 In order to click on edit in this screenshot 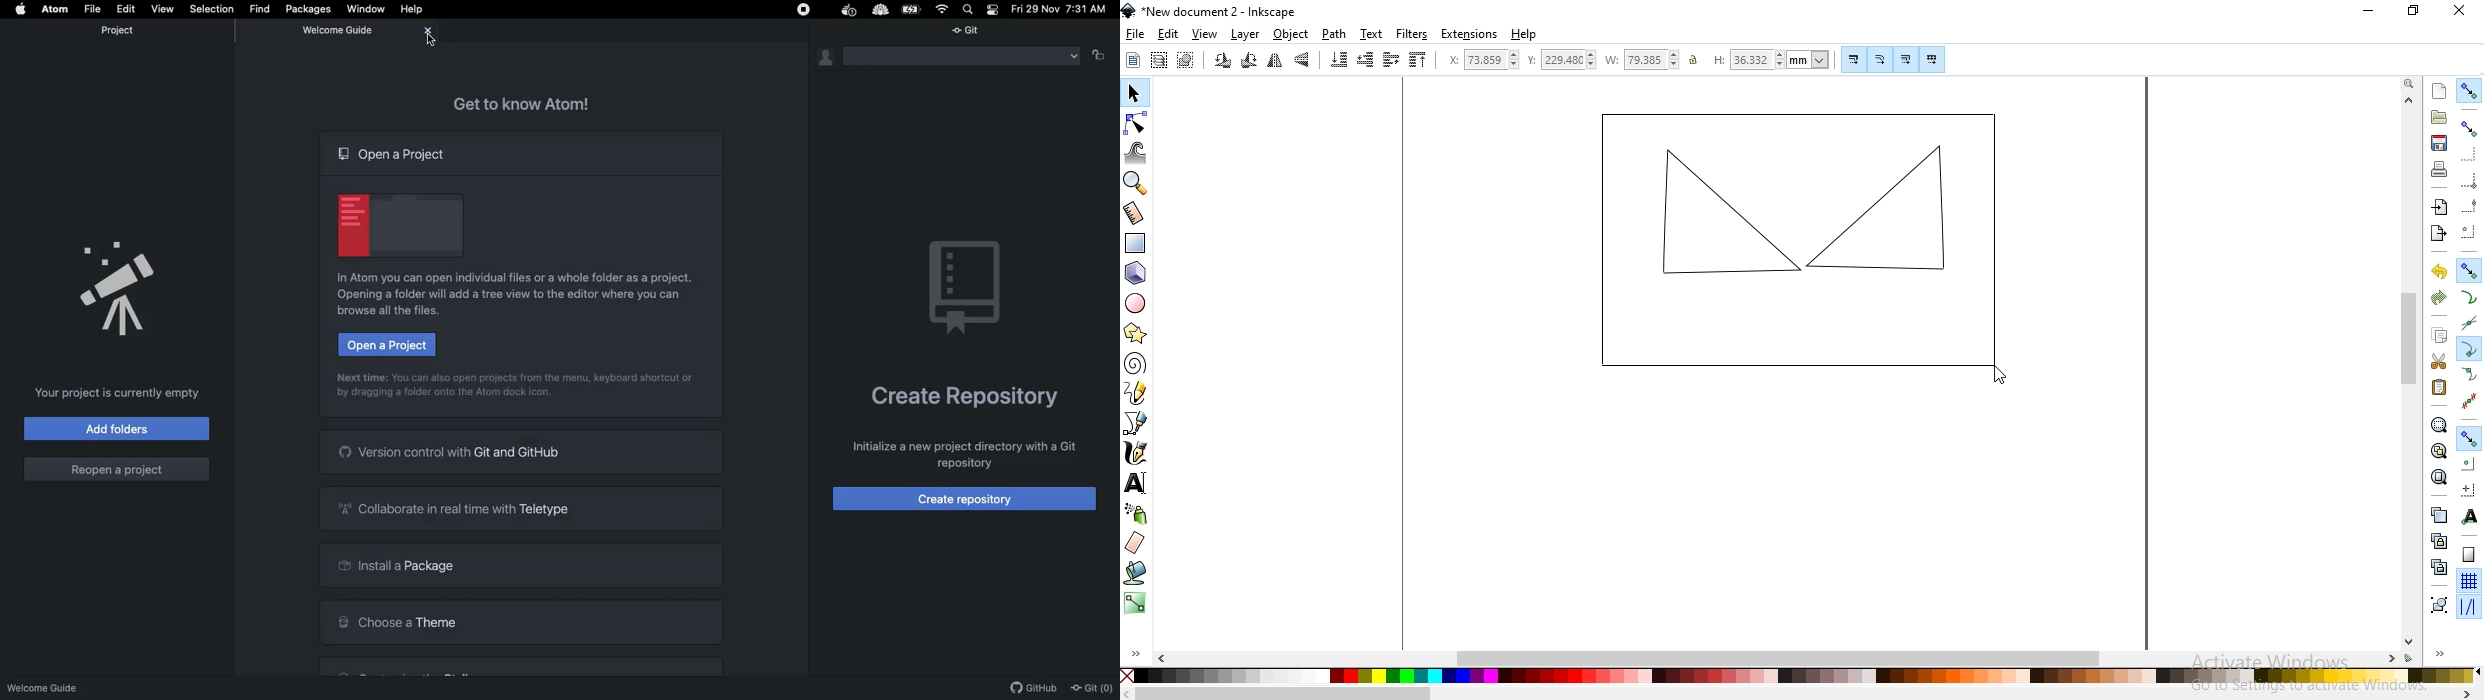, I will do `click(1169, 34)`.